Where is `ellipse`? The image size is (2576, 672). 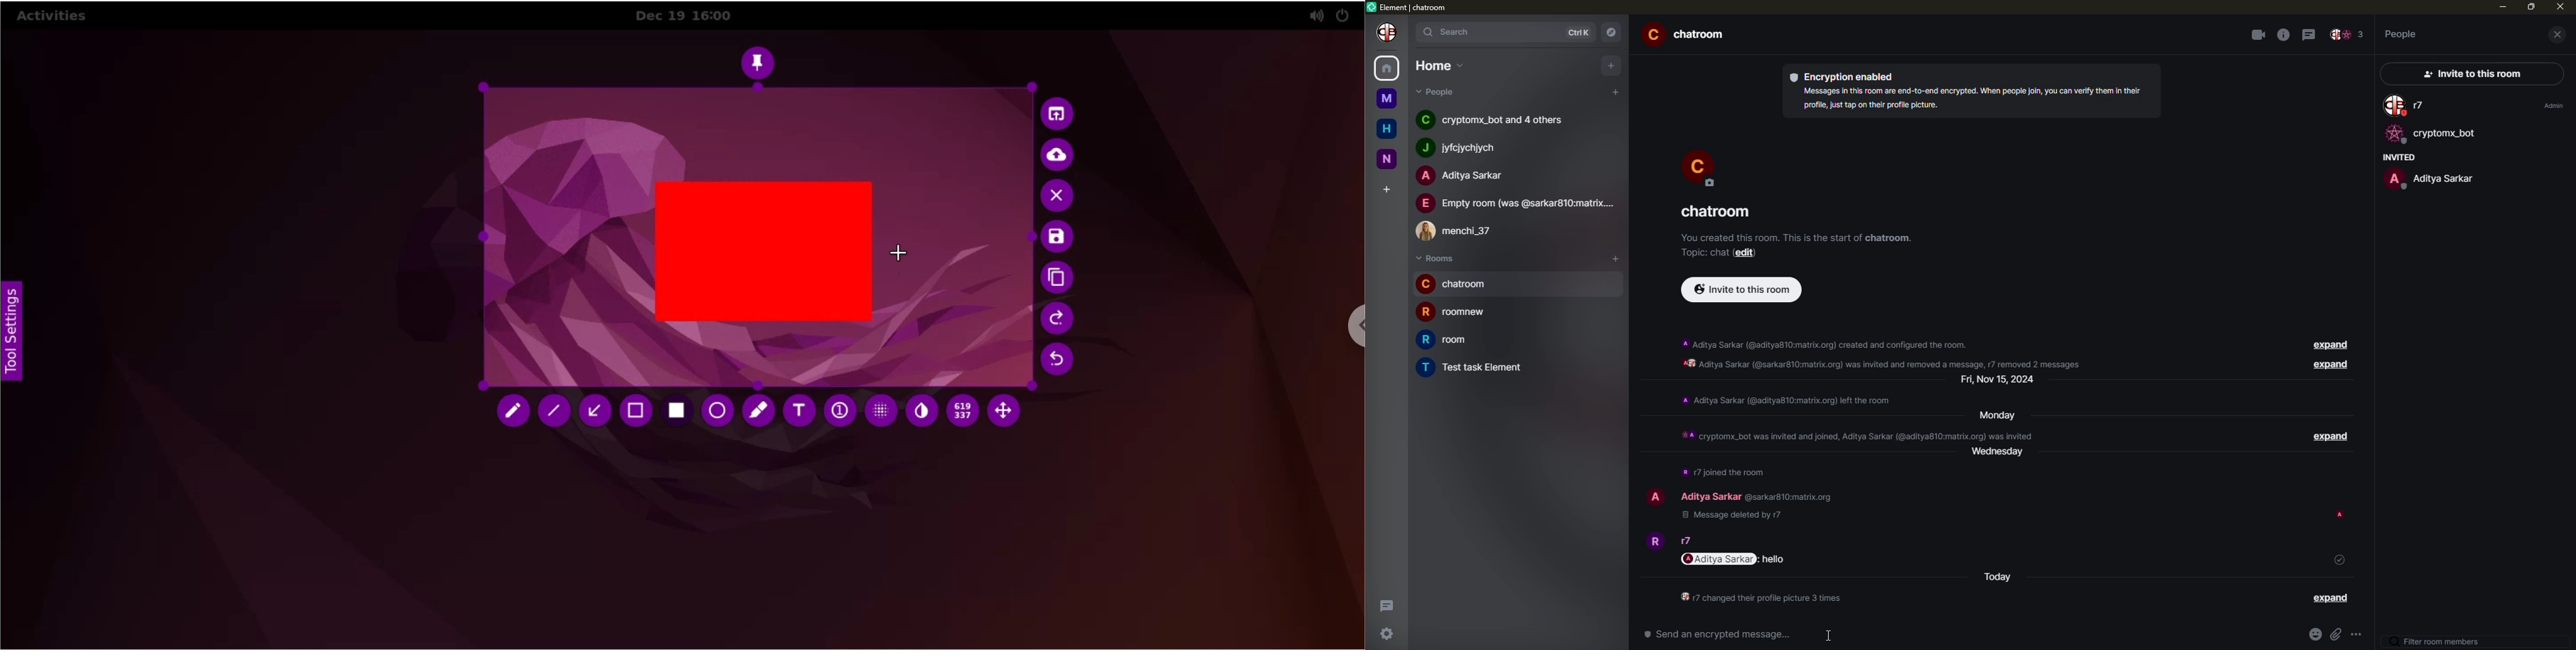 ellipse is located at coordinates (715, 410).